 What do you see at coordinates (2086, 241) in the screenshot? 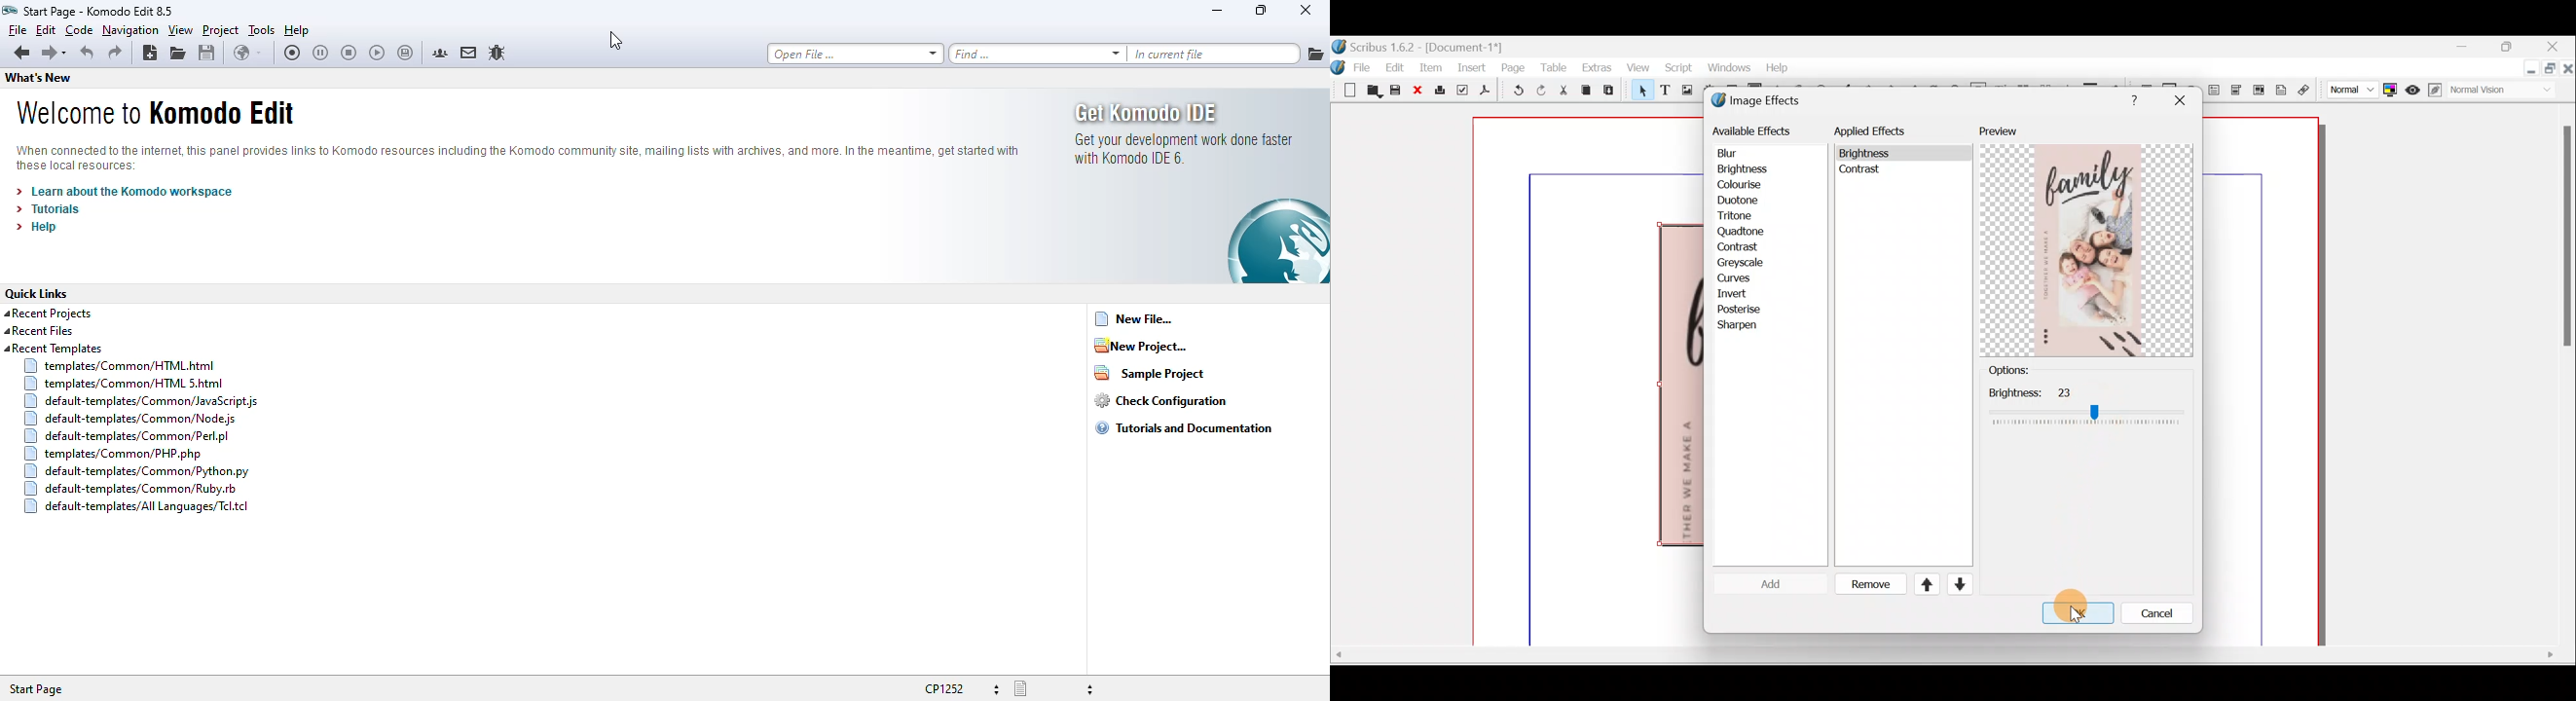
I see `Preview` at bounding box center [2086, 241].